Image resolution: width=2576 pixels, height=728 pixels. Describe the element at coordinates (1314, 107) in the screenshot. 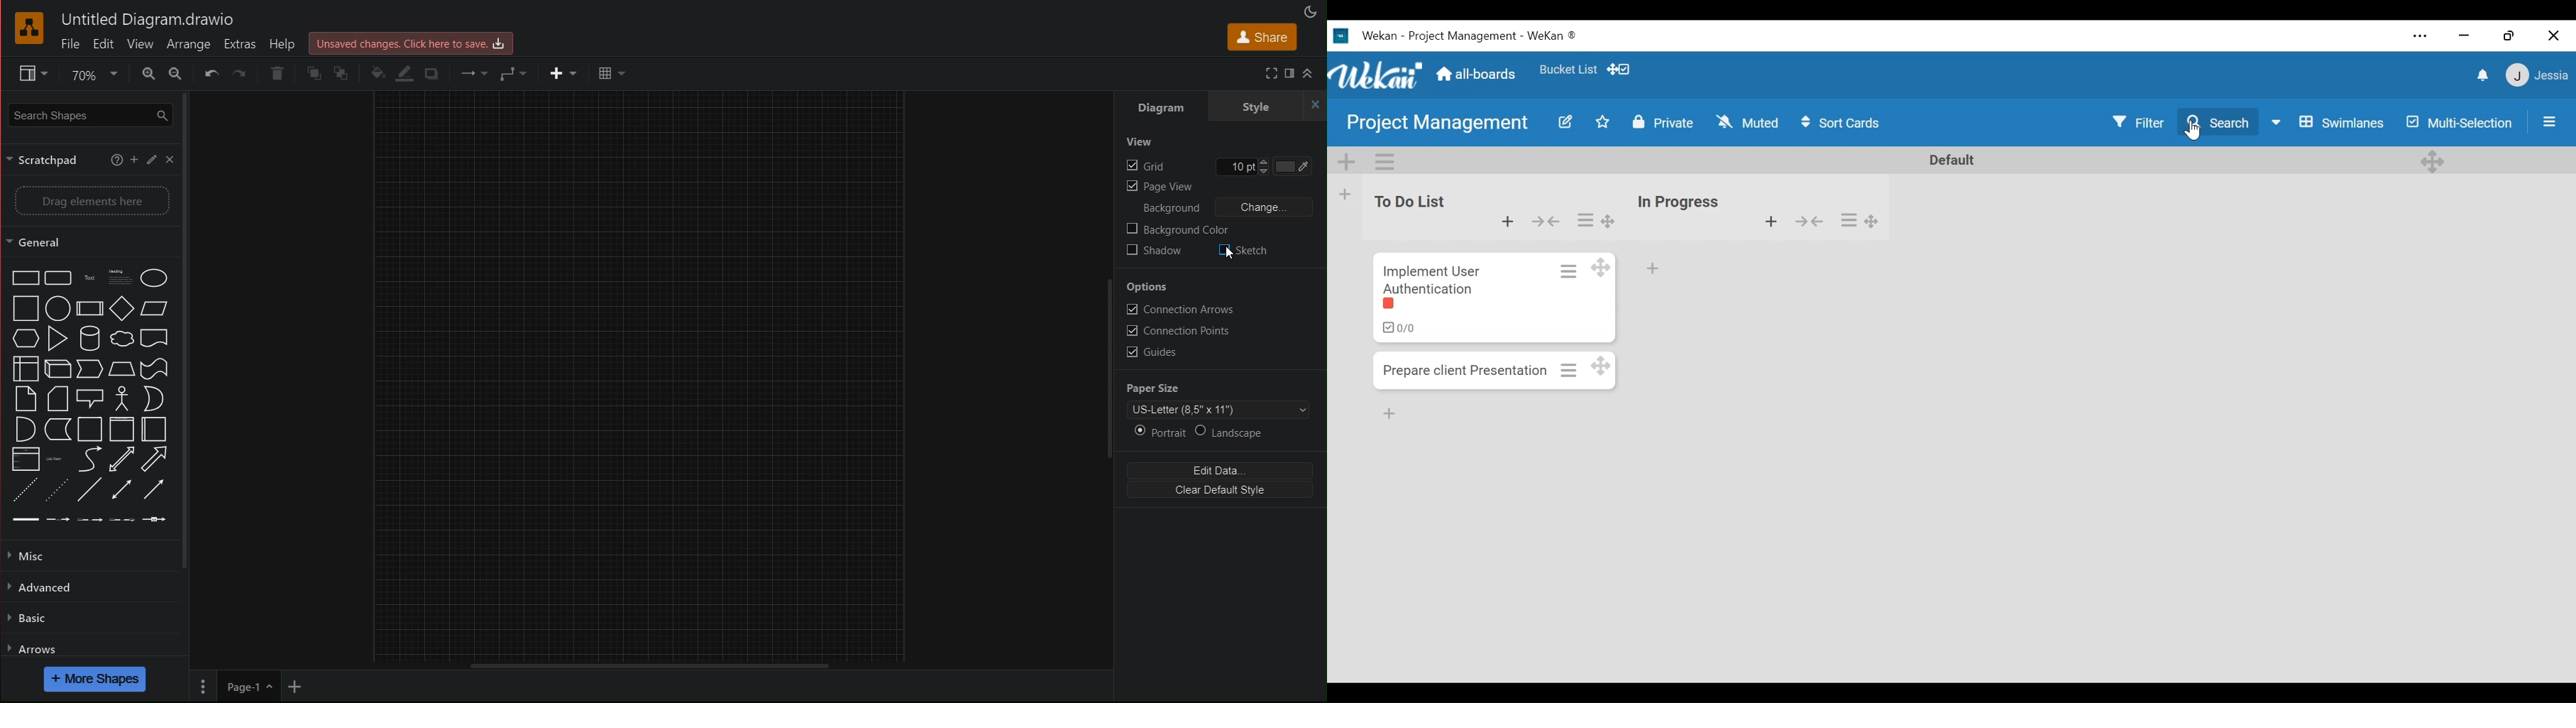

I see `close` at that location.